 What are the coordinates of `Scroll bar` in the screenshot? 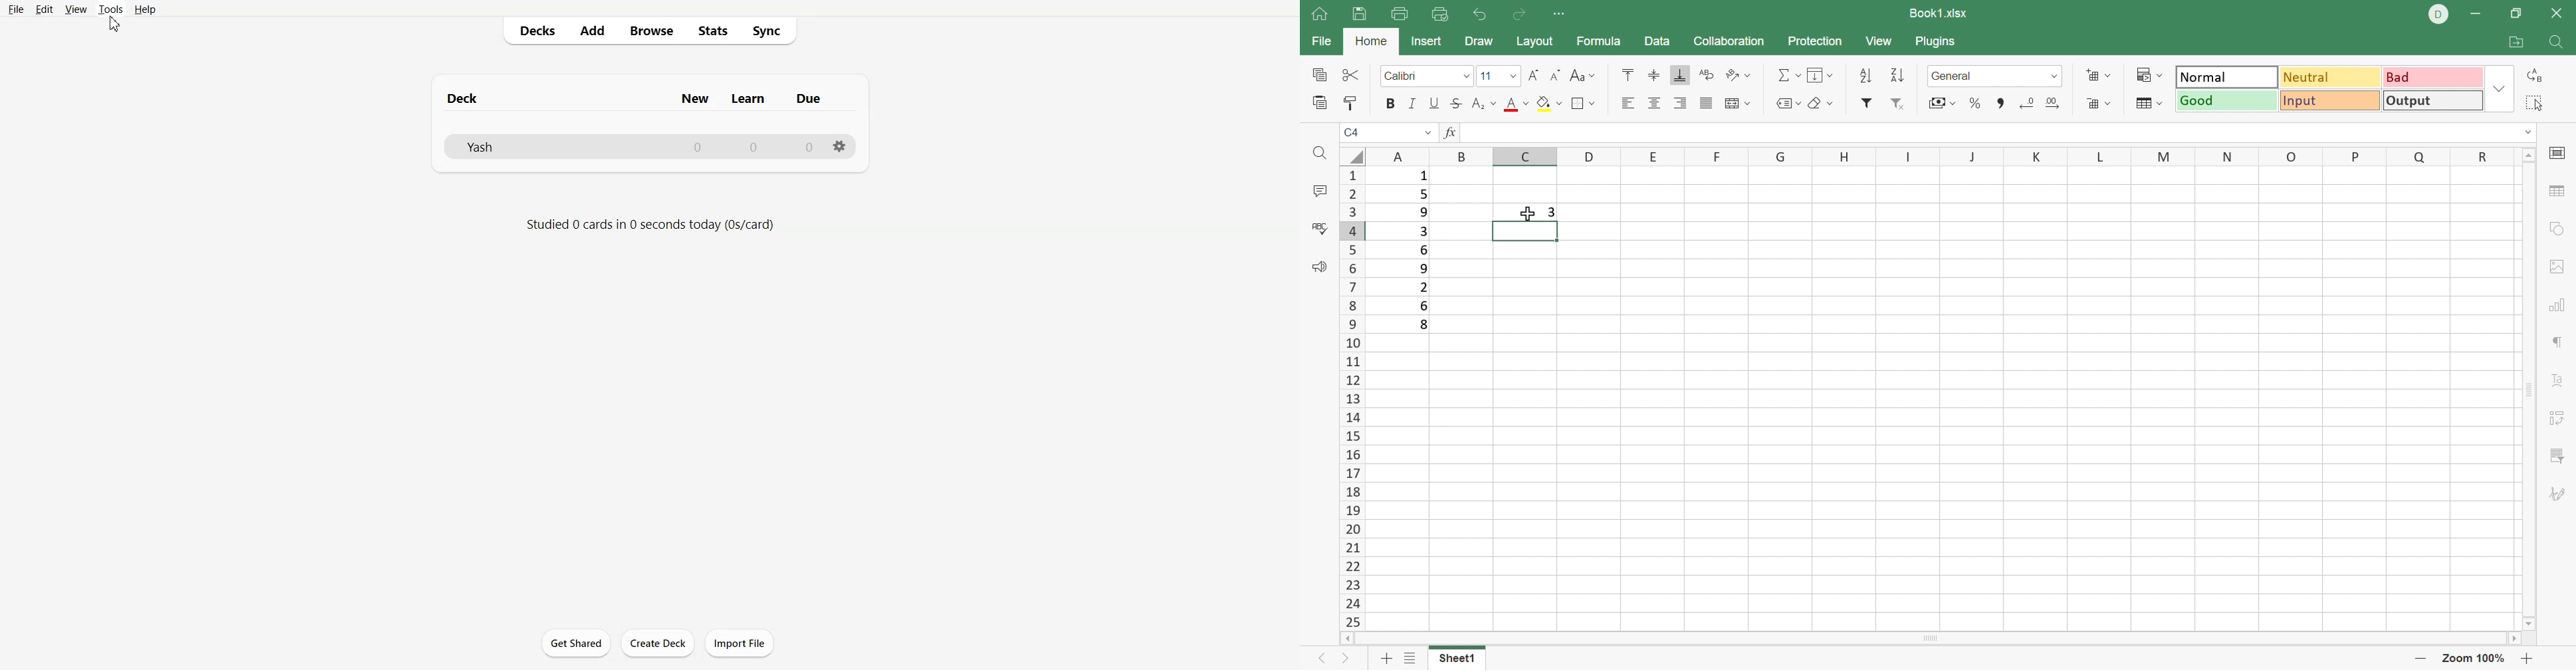 It's located at (1931, 638).